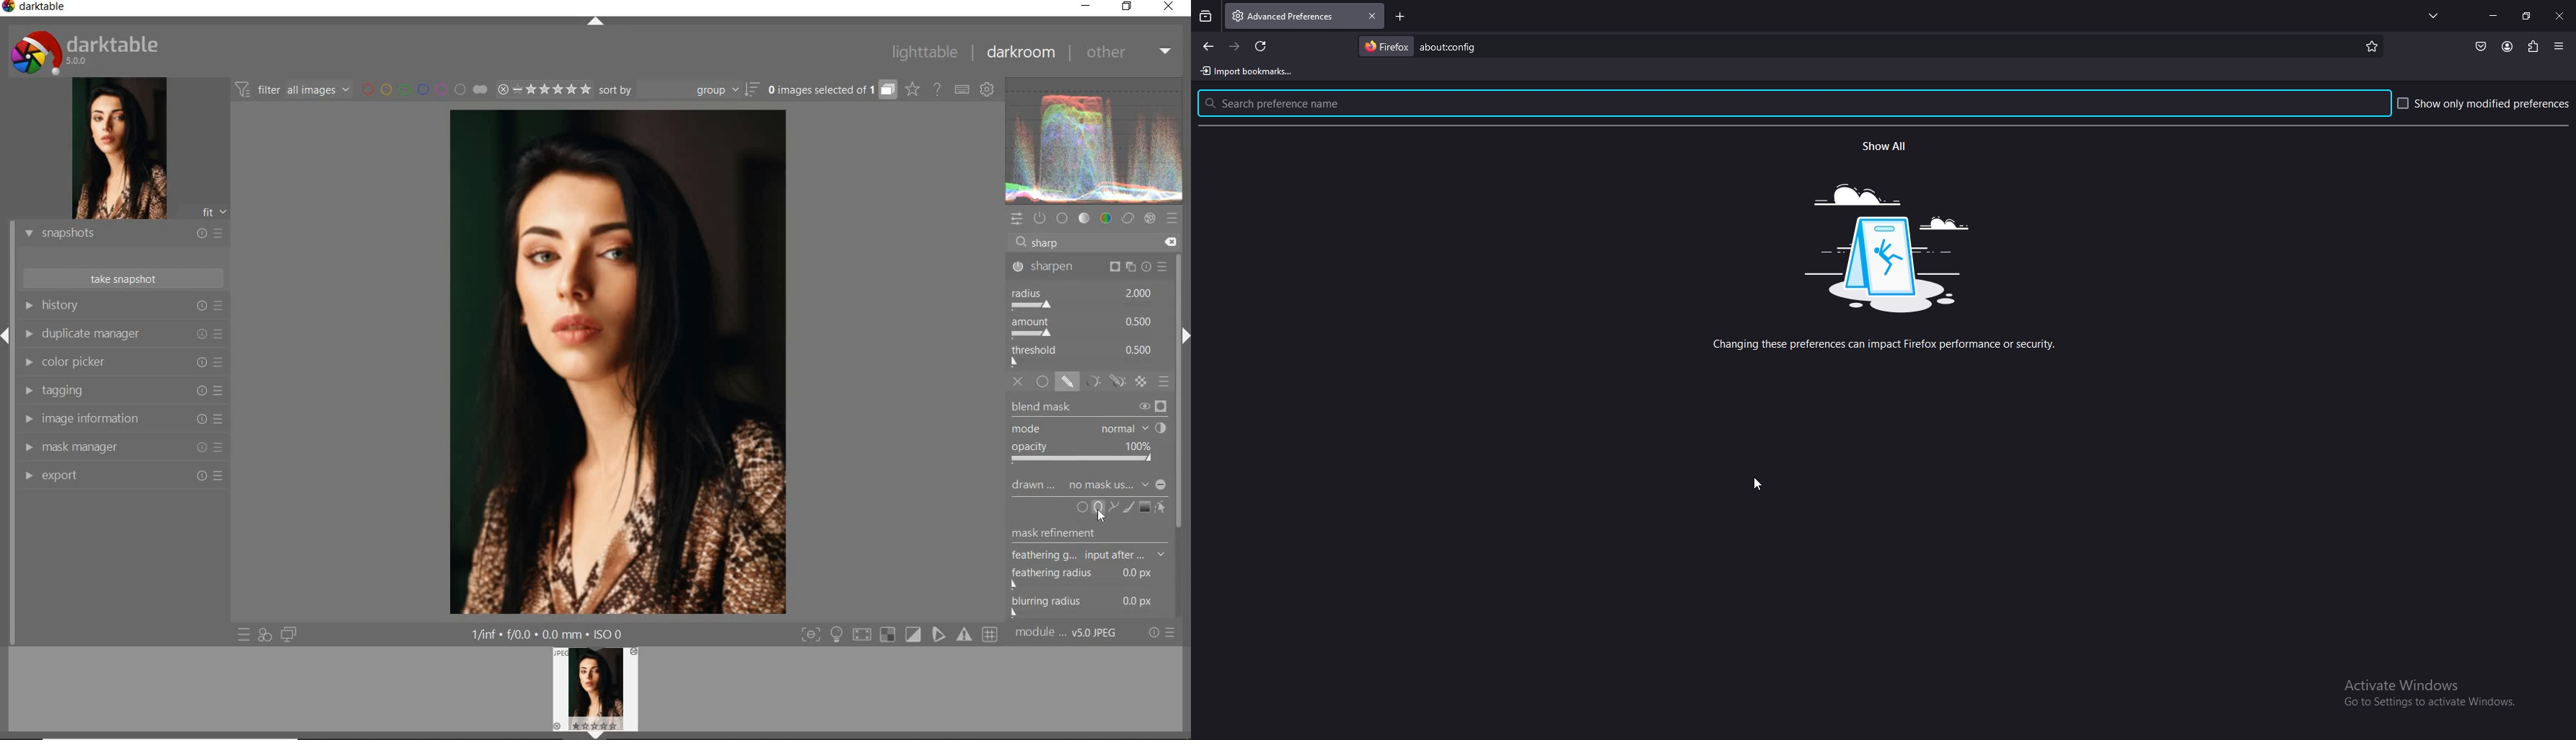  Describe the element at coordinates (1085, 327) in the screenshot. I see `amount` at that location.